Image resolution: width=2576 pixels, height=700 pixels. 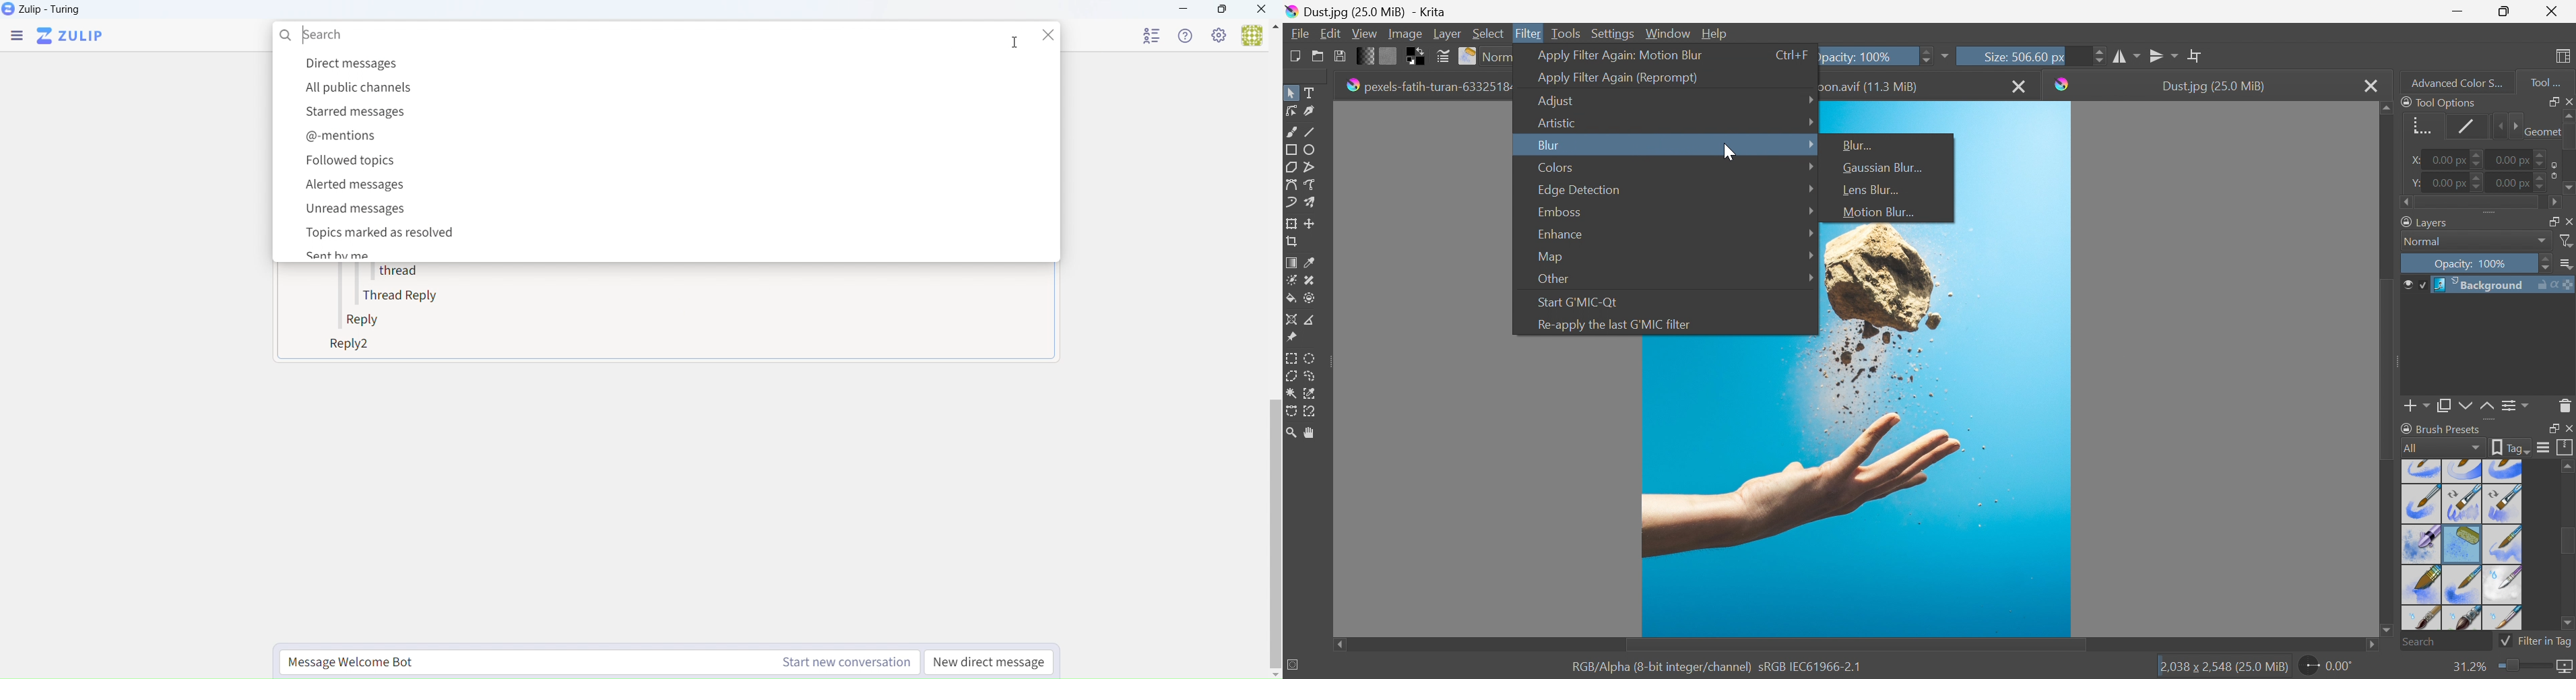 I want to click on thread, so click(x=396, y=273).